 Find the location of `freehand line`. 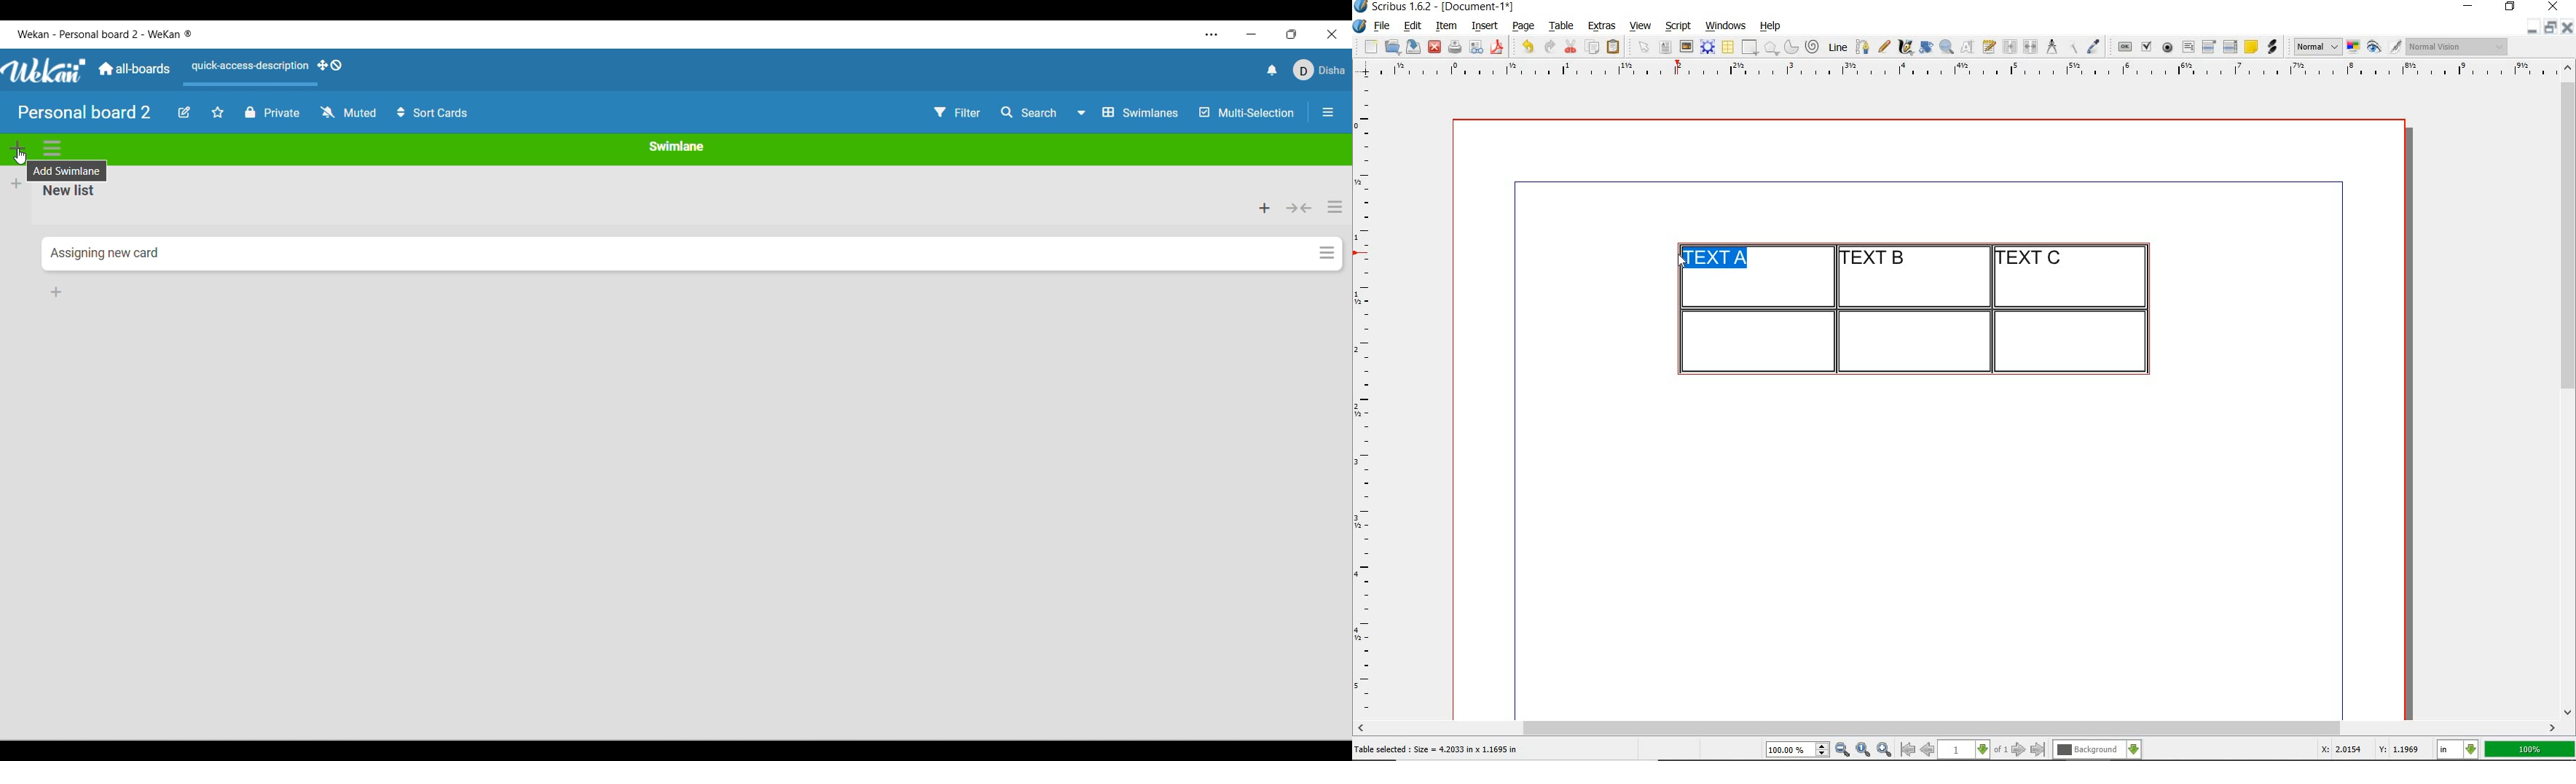

freehand line is located at coordinates (1884, 47).